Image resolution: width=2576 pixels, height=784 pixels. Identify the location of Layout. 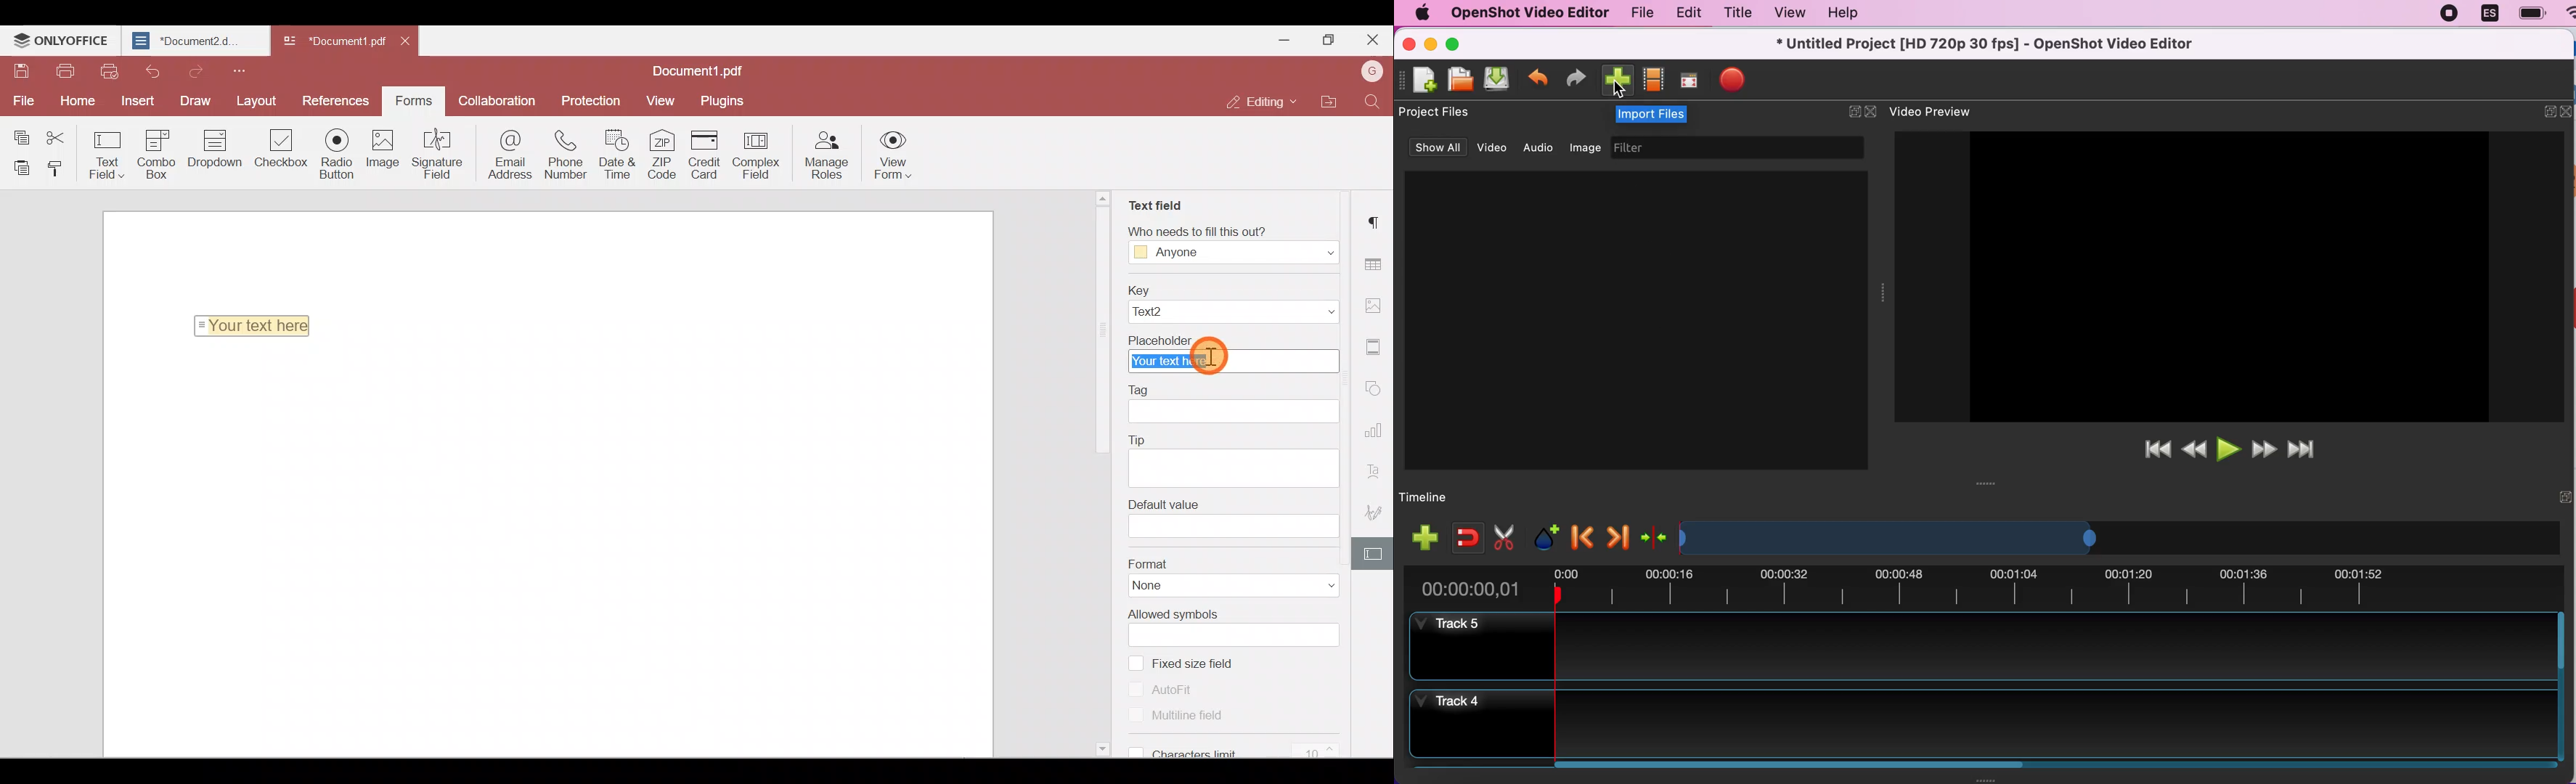
(256, 99).